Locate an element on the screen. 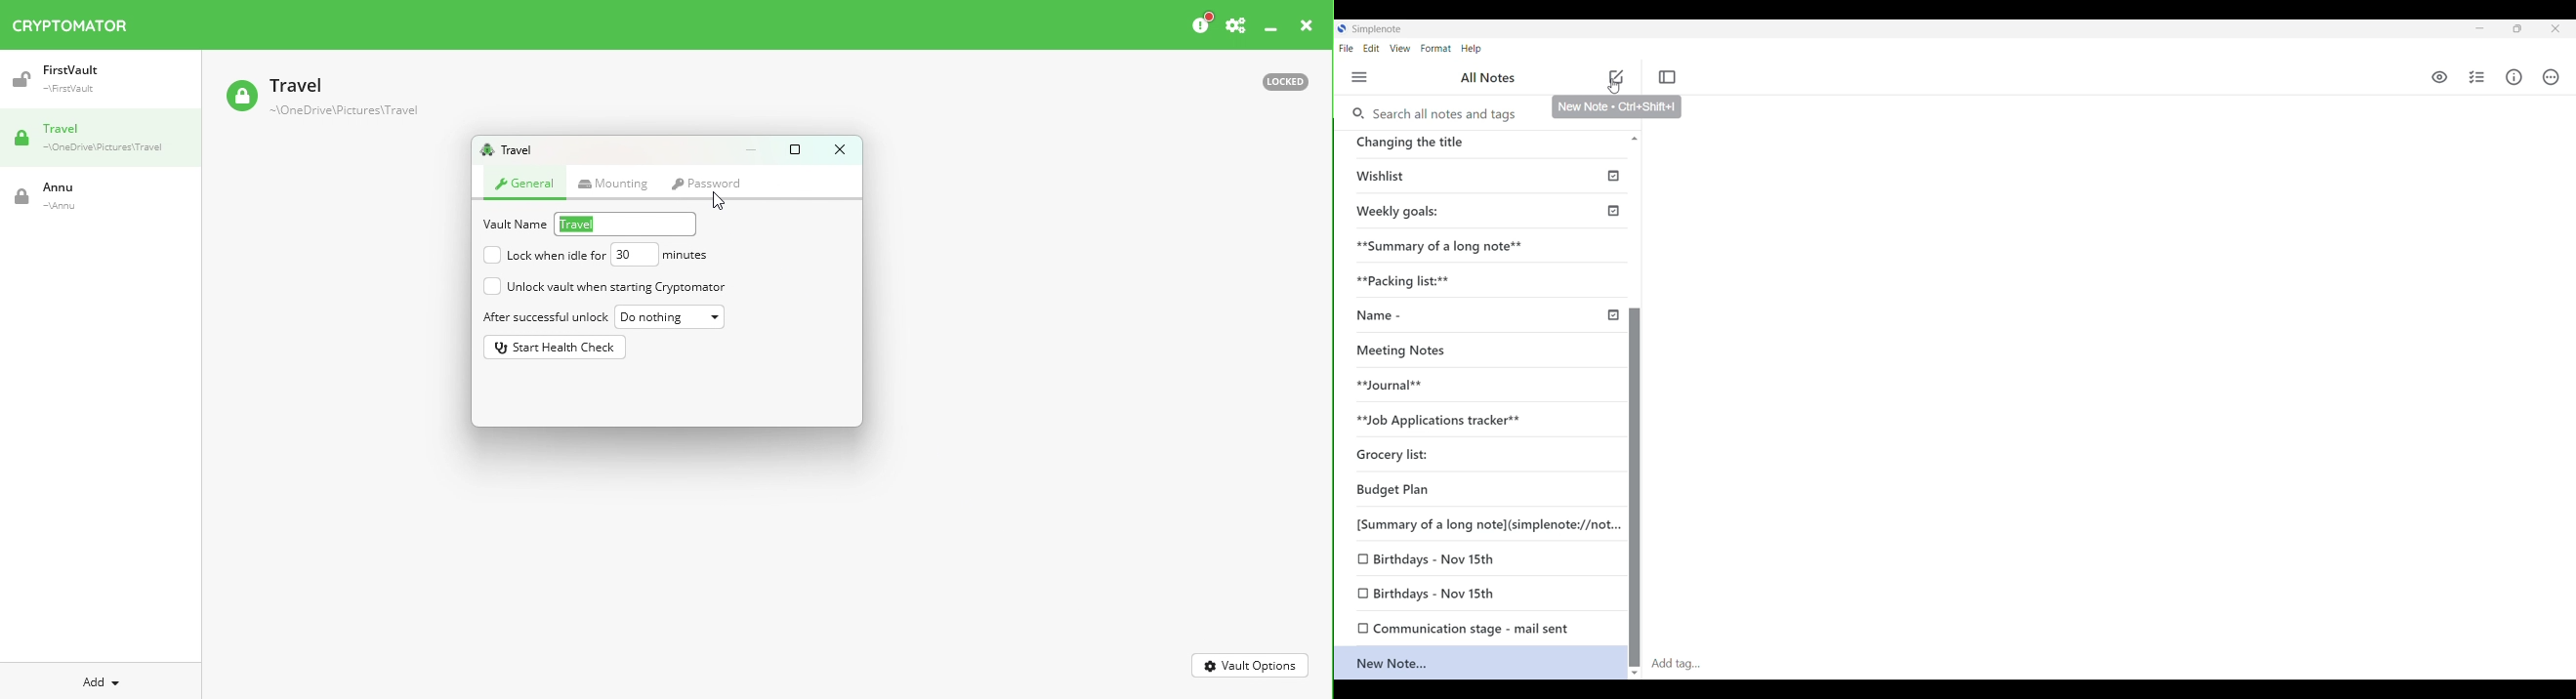 Image resolution: width=2576 pixels, height=700 pixels. comminication stage - mail sent is located at coordinates (1473, 626).